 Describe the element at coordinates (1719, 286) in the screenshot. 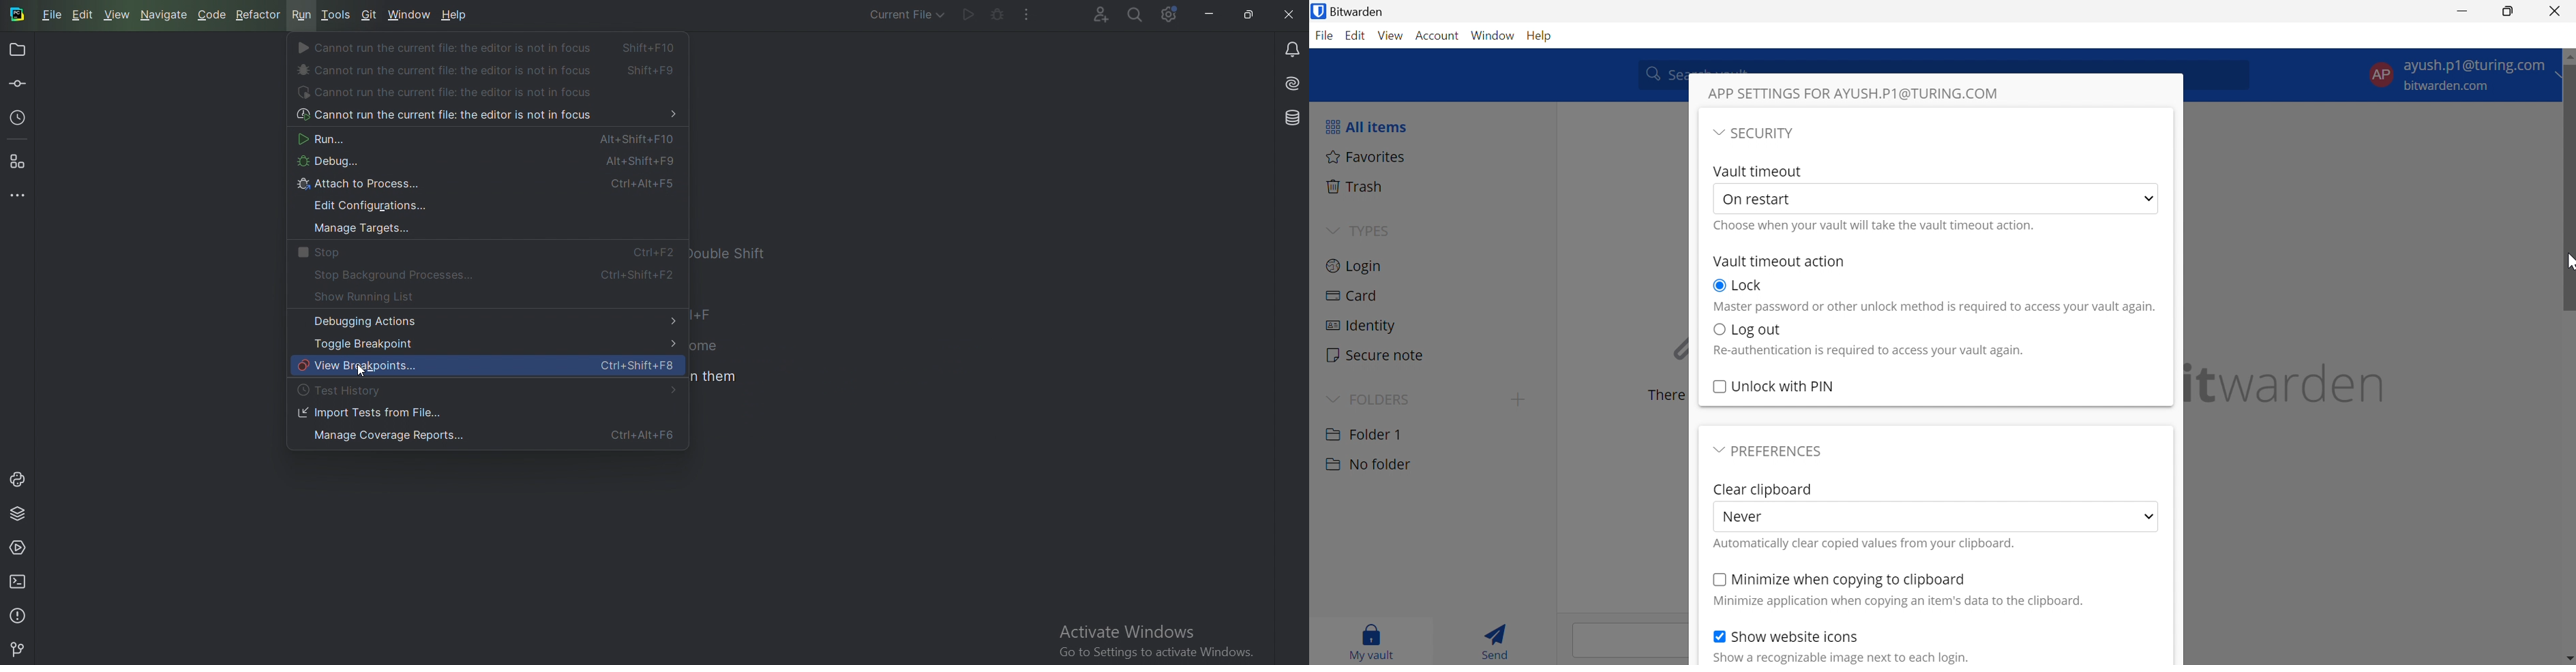

I see `Checkbox` at that location.